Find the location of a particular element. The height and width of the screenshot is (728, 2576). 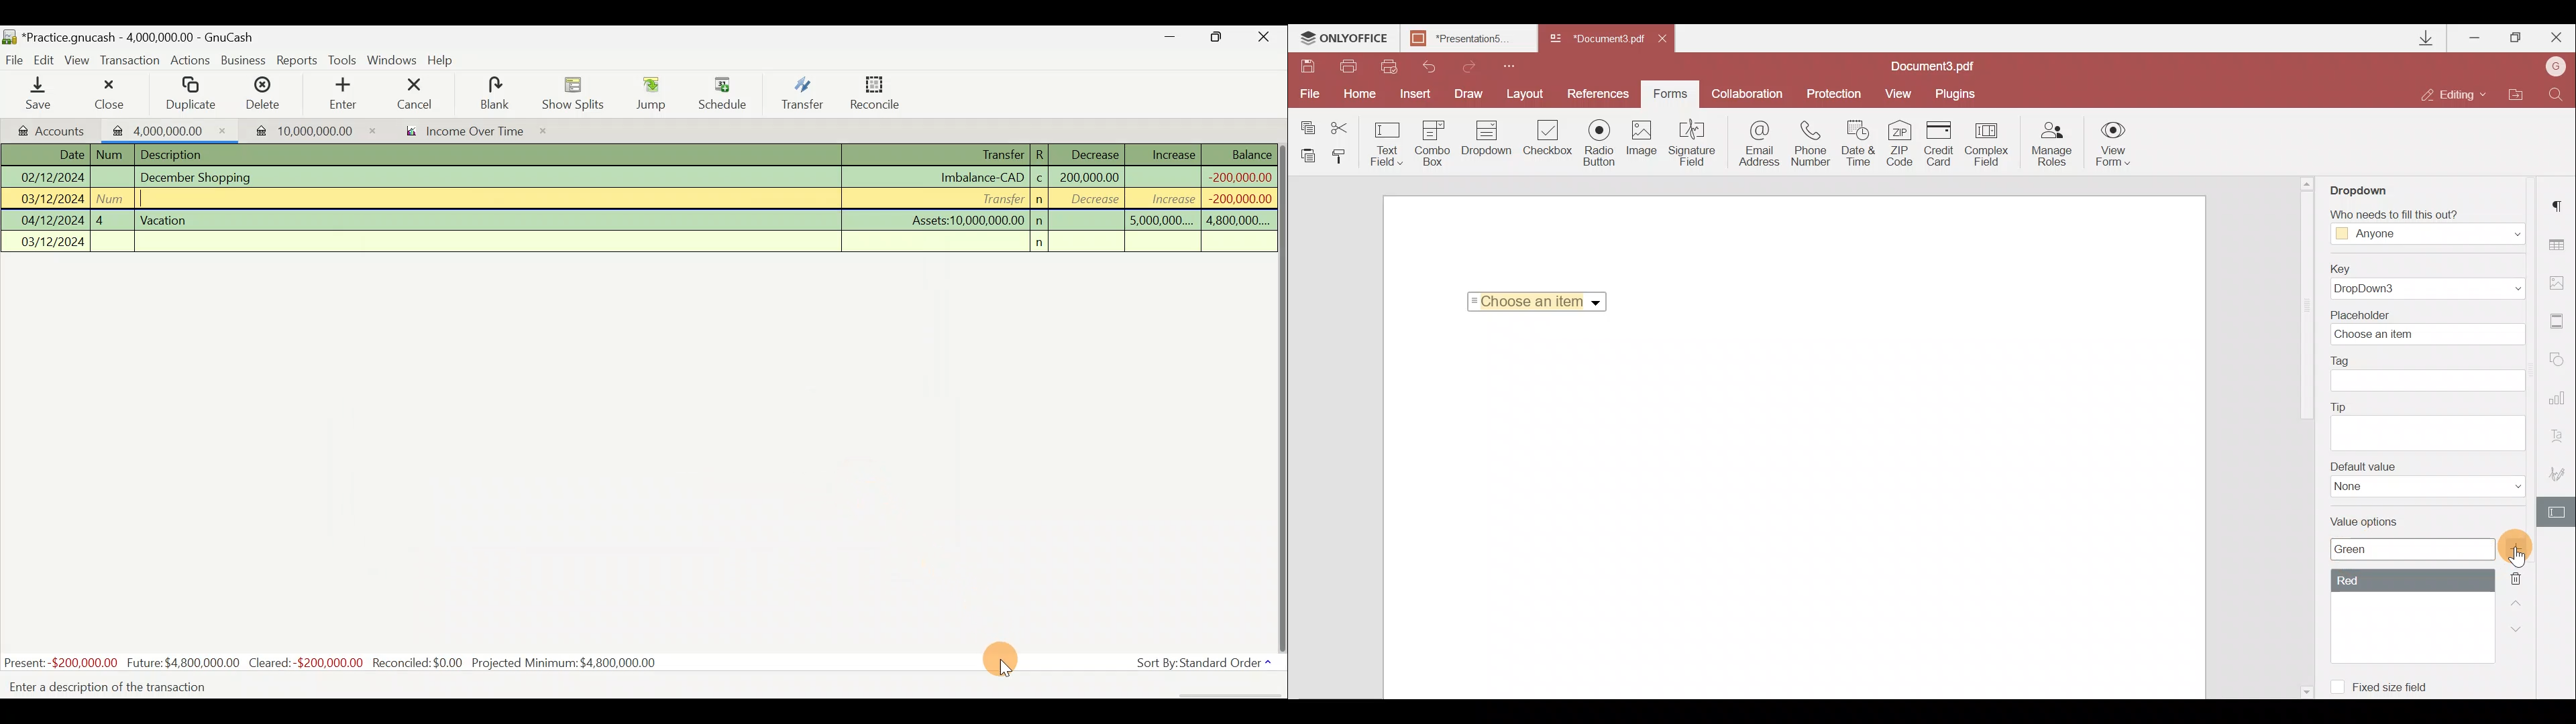

Close is located at coordinates (2555, 38).